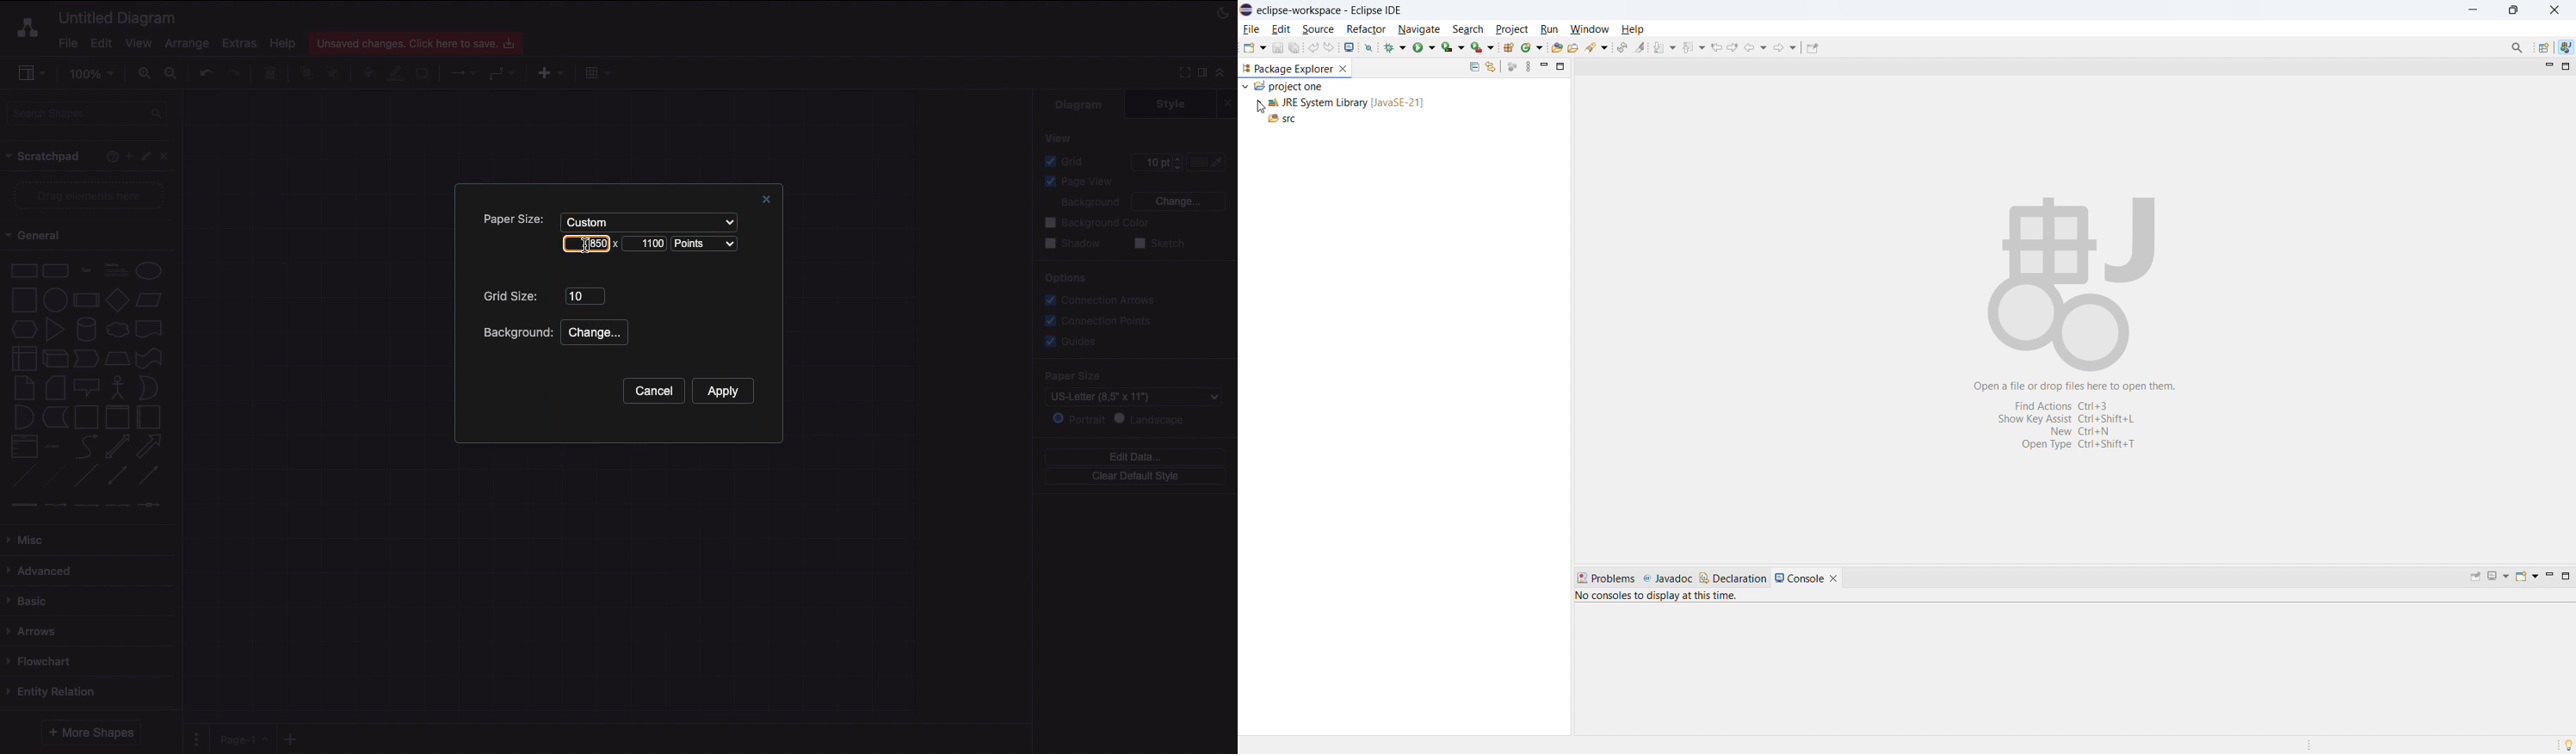  I want to click on Style, so click(1172, 103).